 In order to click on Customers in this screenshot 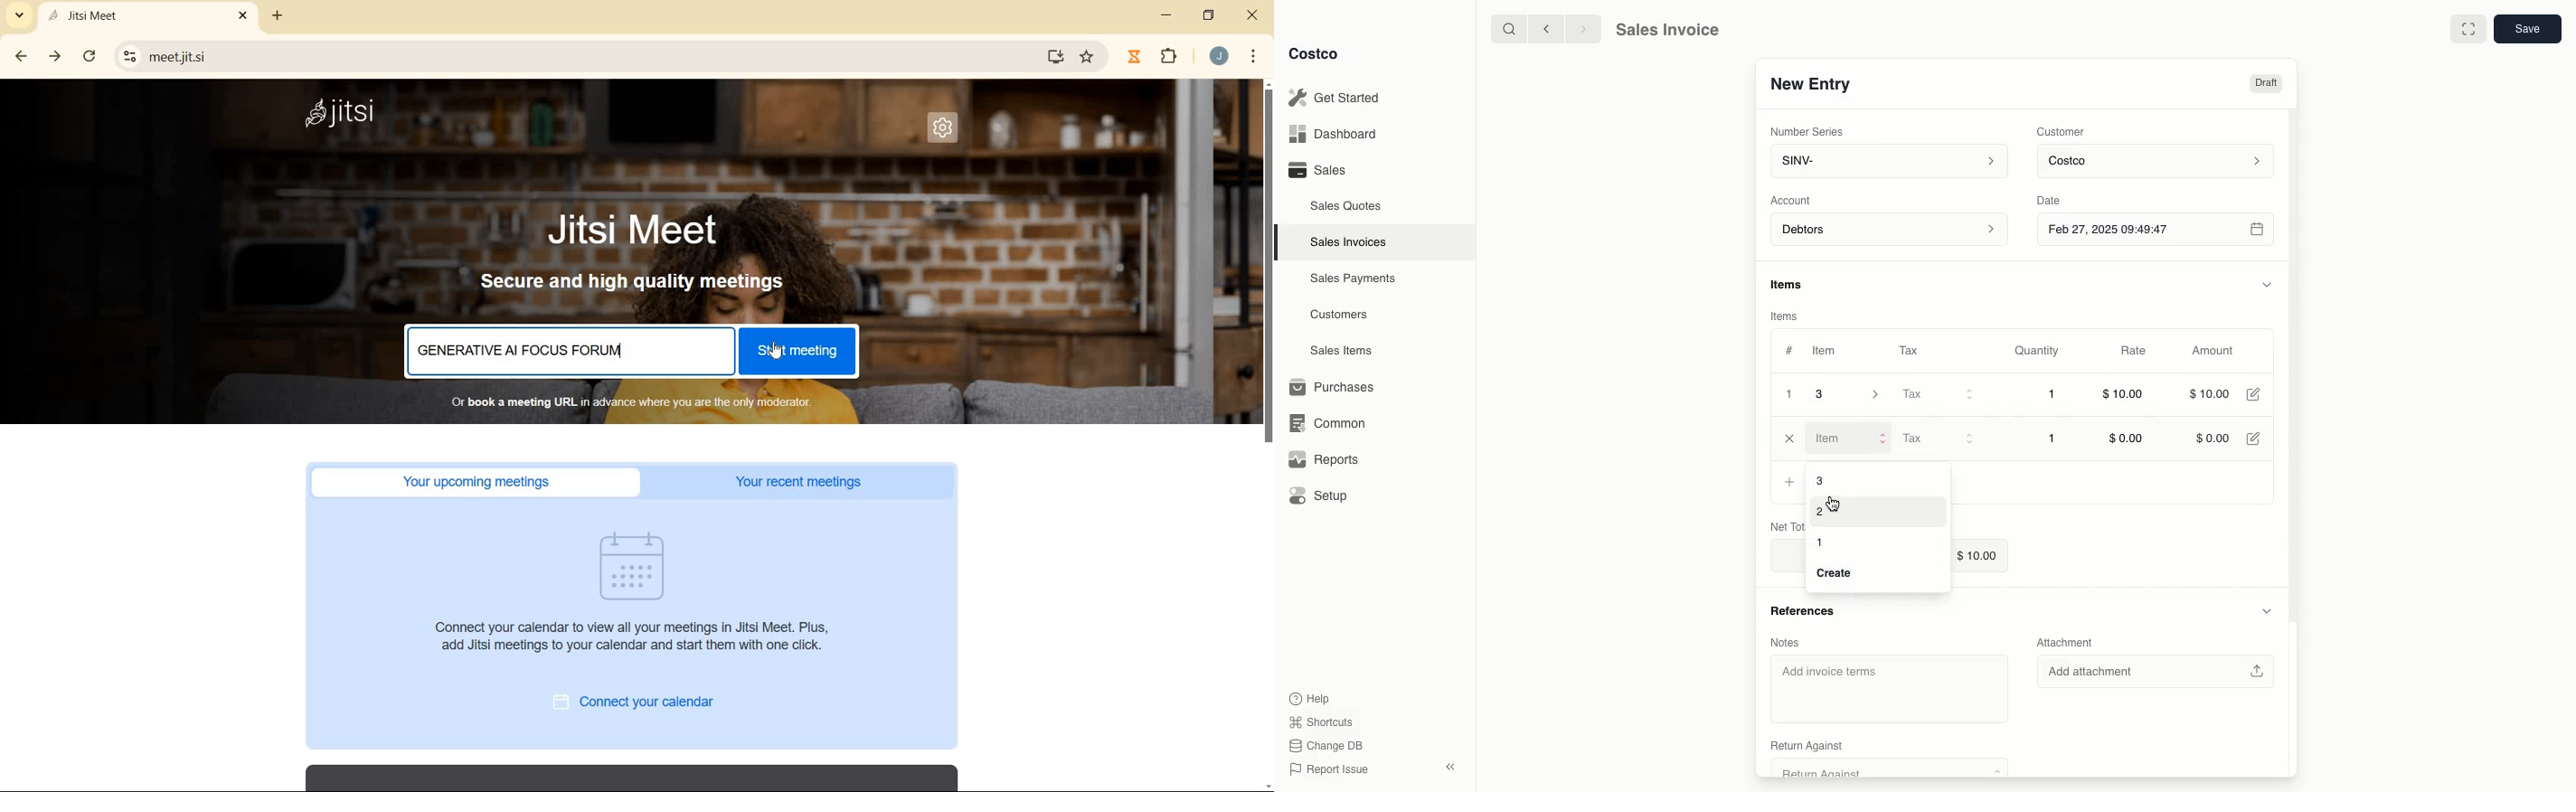, I will do `click(1342, 315)`.